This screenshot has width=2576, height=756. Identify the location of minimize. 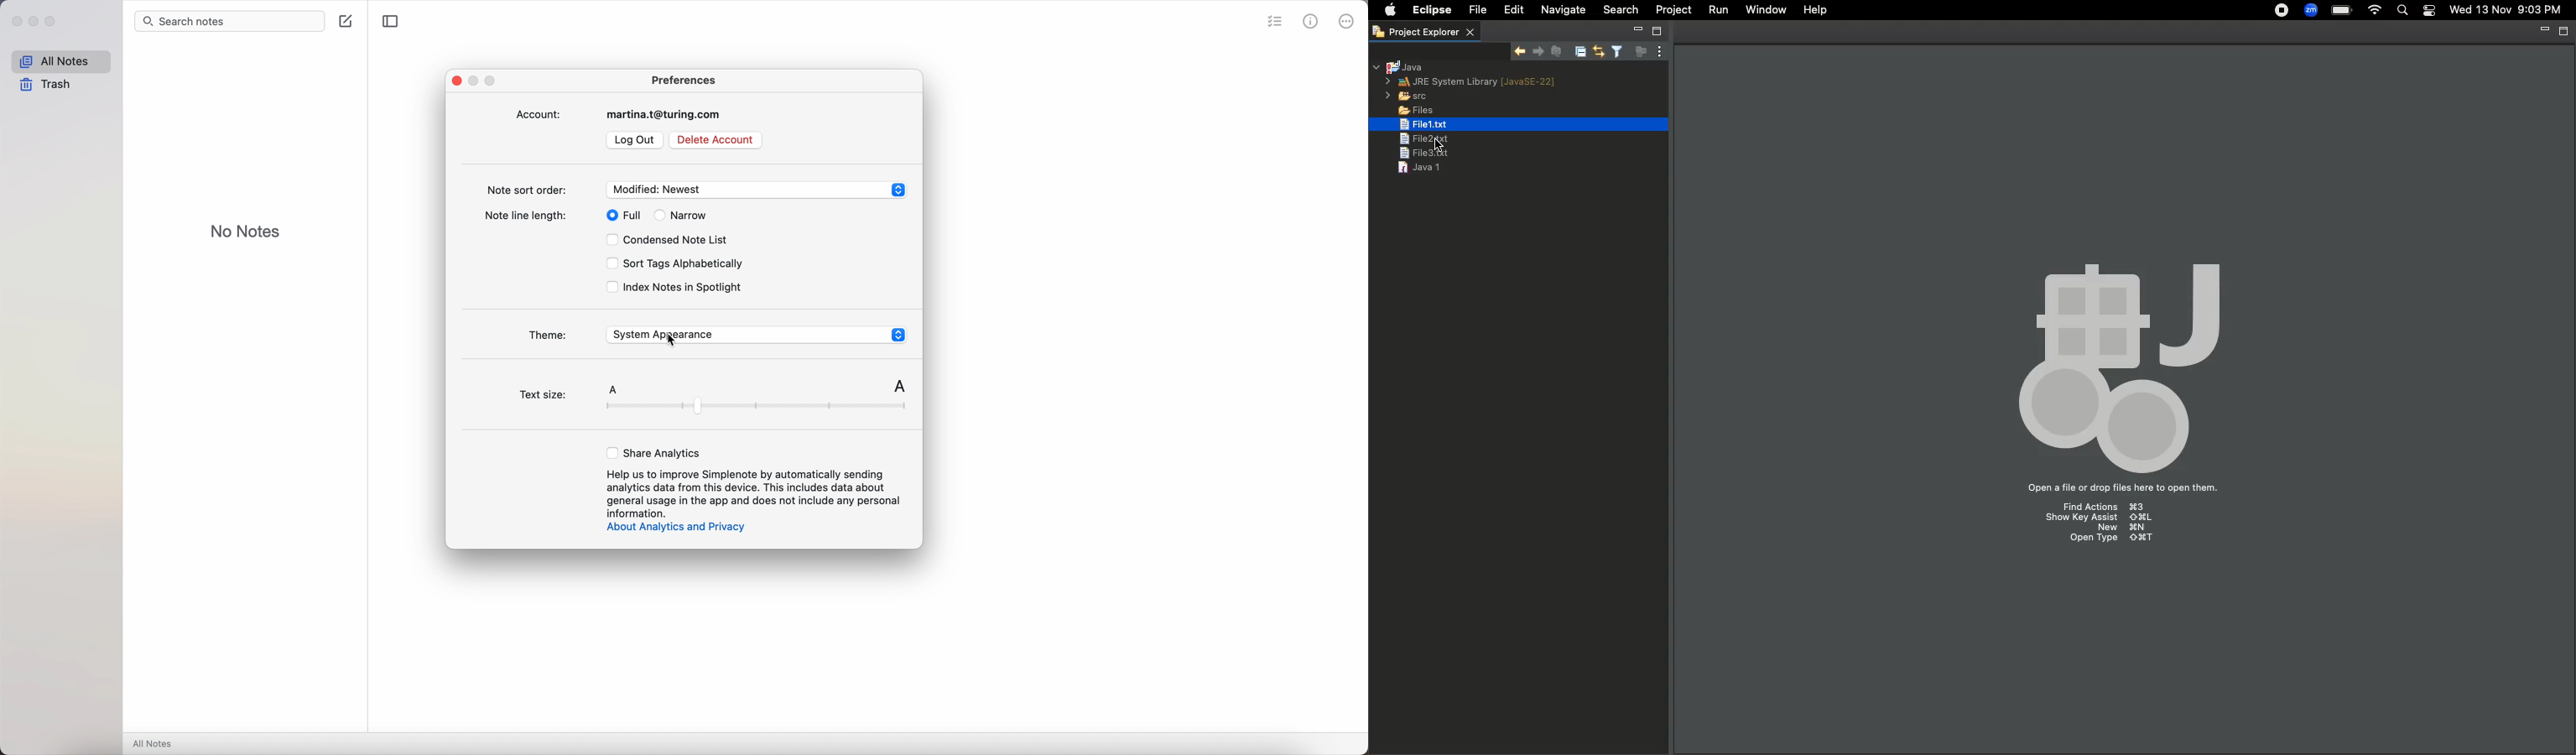
(37, 22).